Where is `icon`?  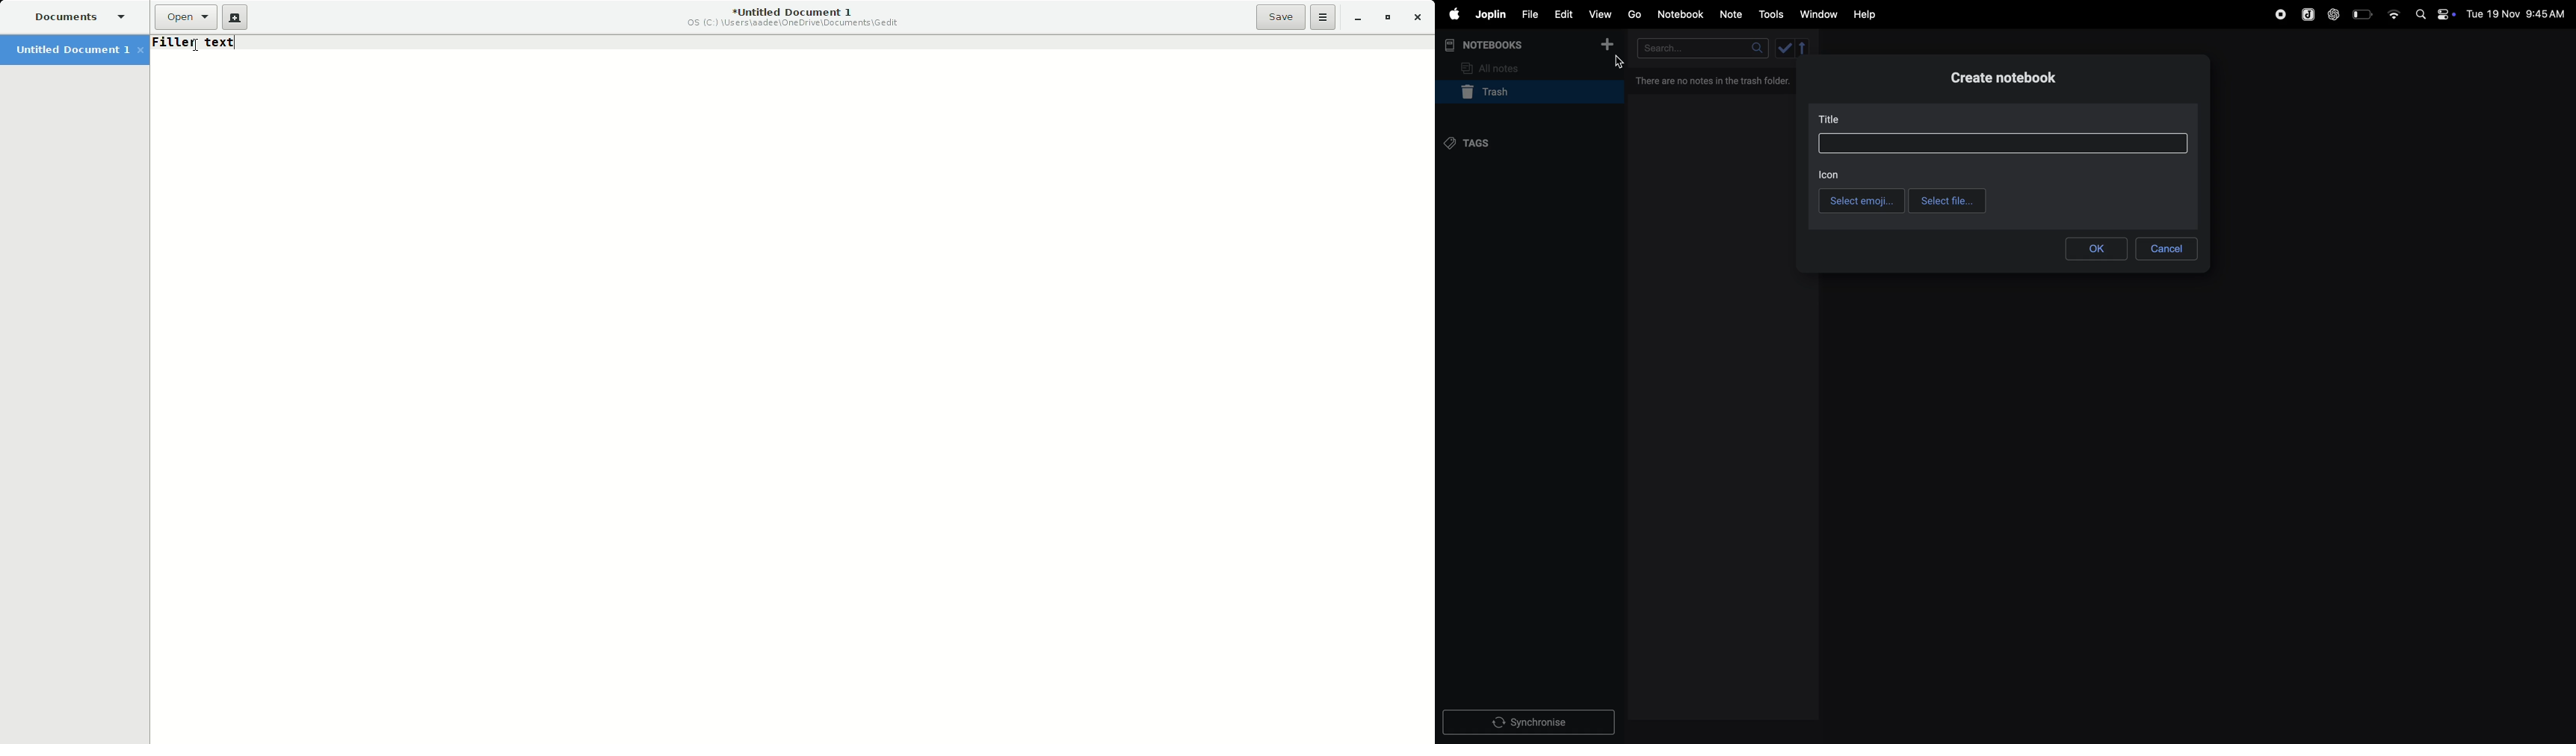 icon is located at coordinates (1830, 173).